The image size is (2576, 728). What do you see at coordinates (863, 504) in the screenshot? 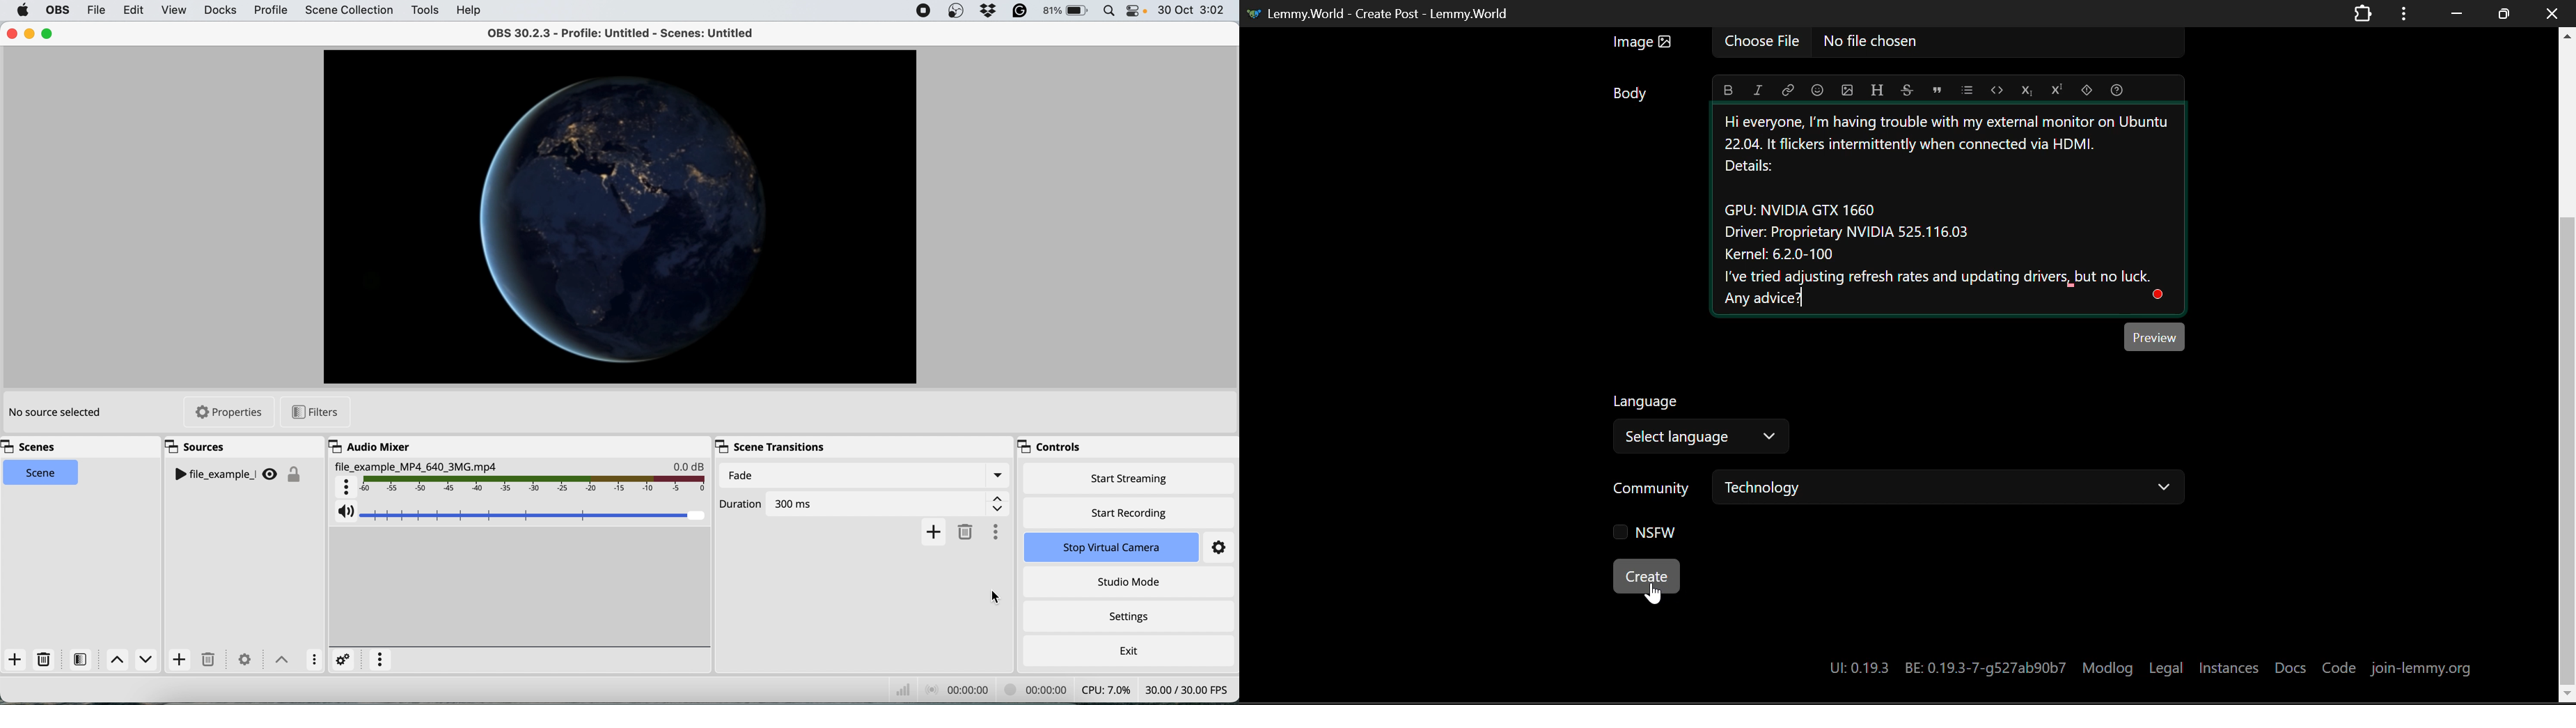
I see `duration` at bounding box center [863, 504].